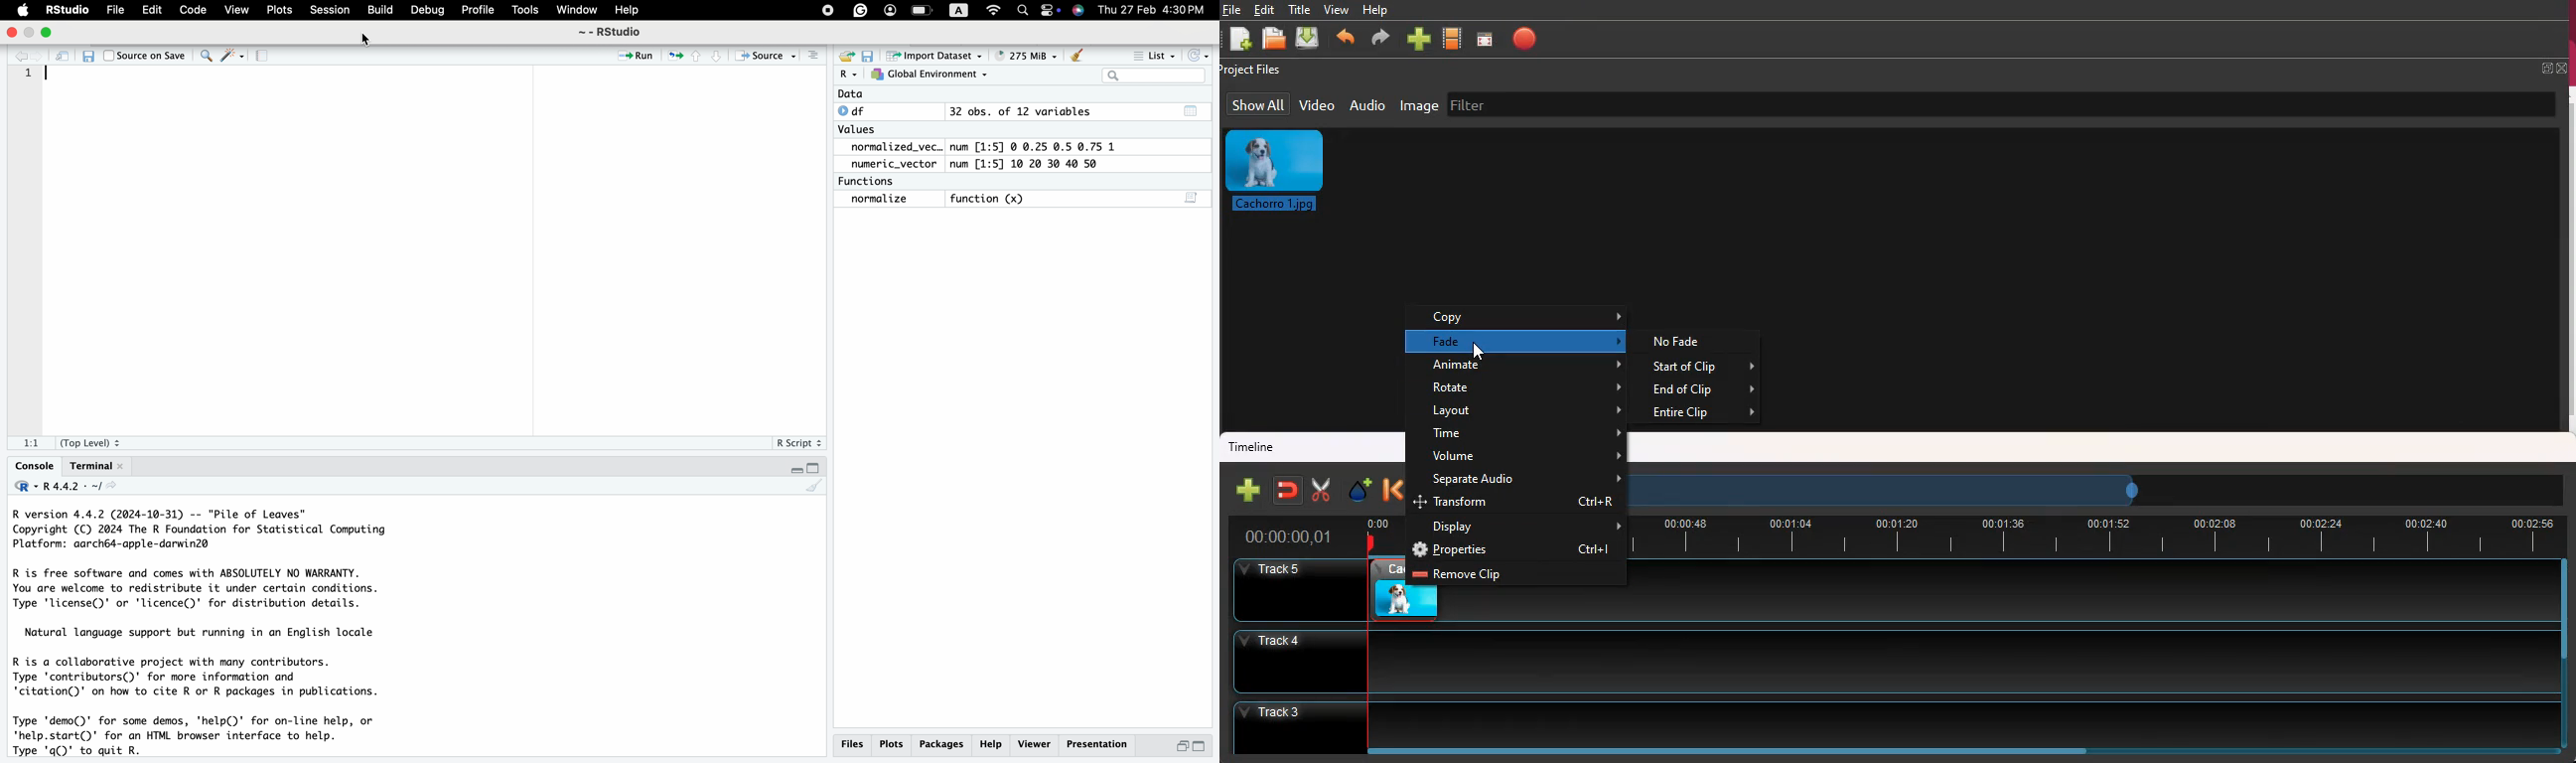 This screenshot has height=784, width=2576. I want to click on search field, so click(1158, 76).